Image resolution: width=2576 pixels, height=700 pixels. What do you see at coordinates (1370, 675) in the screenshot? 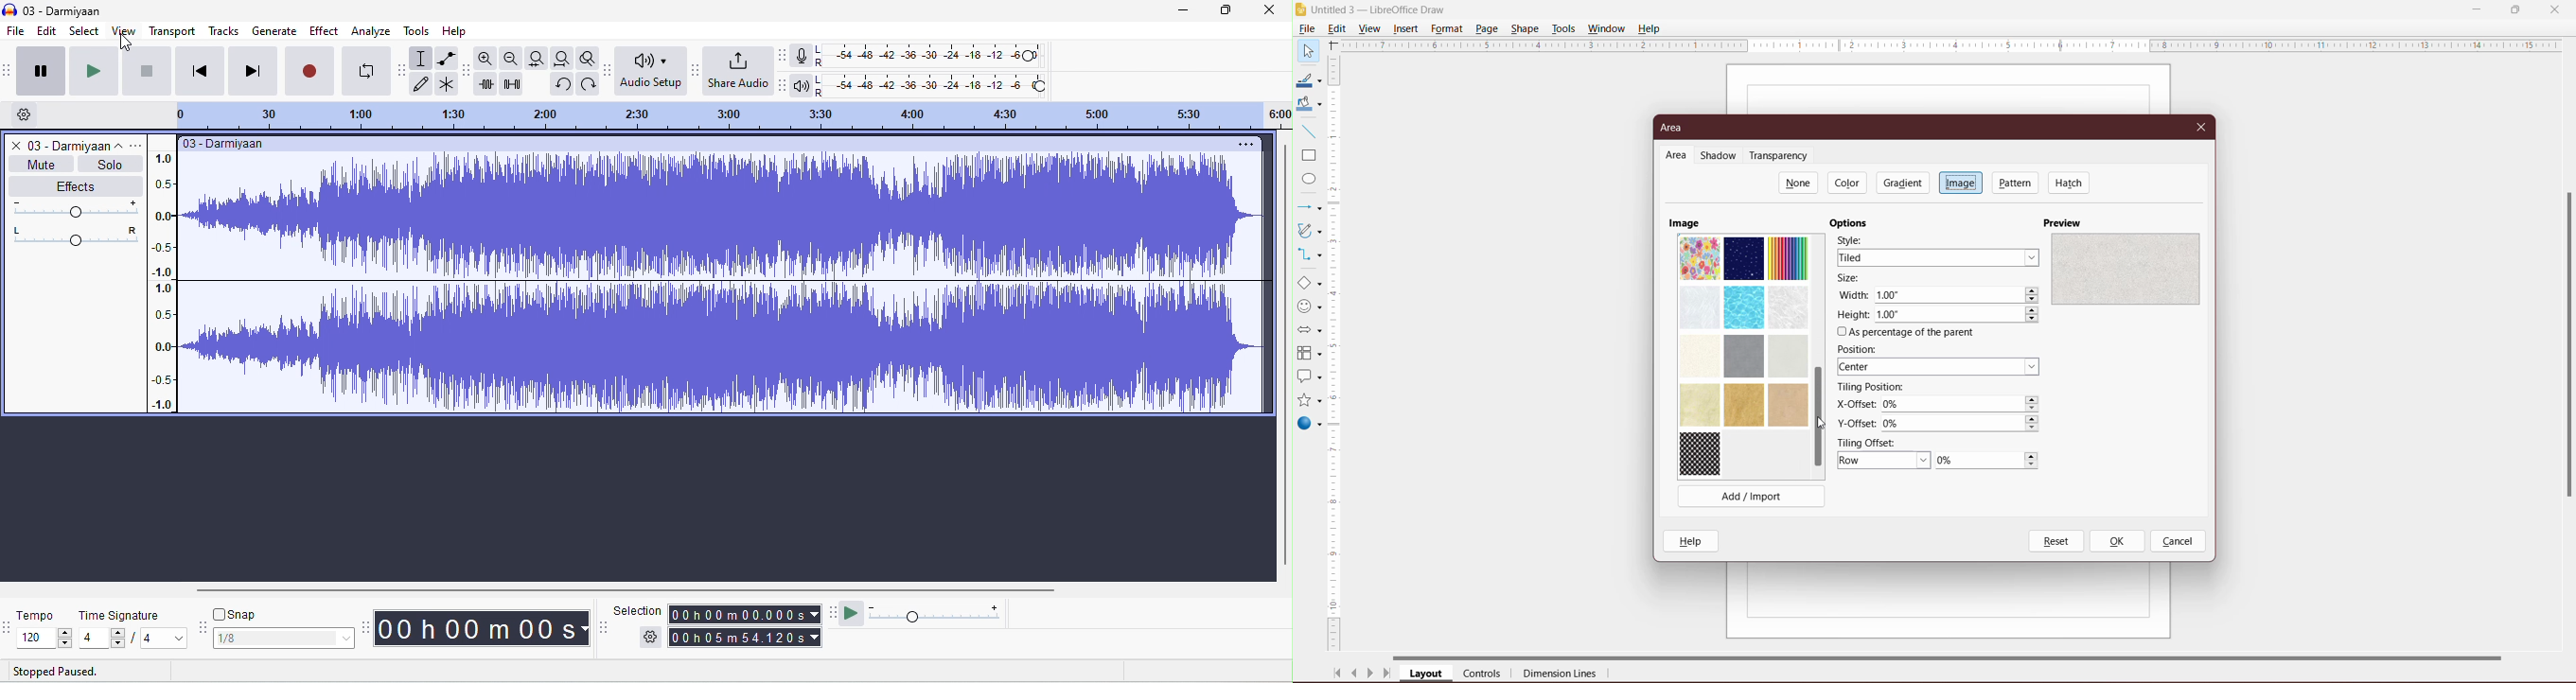
I see `Scroll to next page` at bounding box center [1370, 675].